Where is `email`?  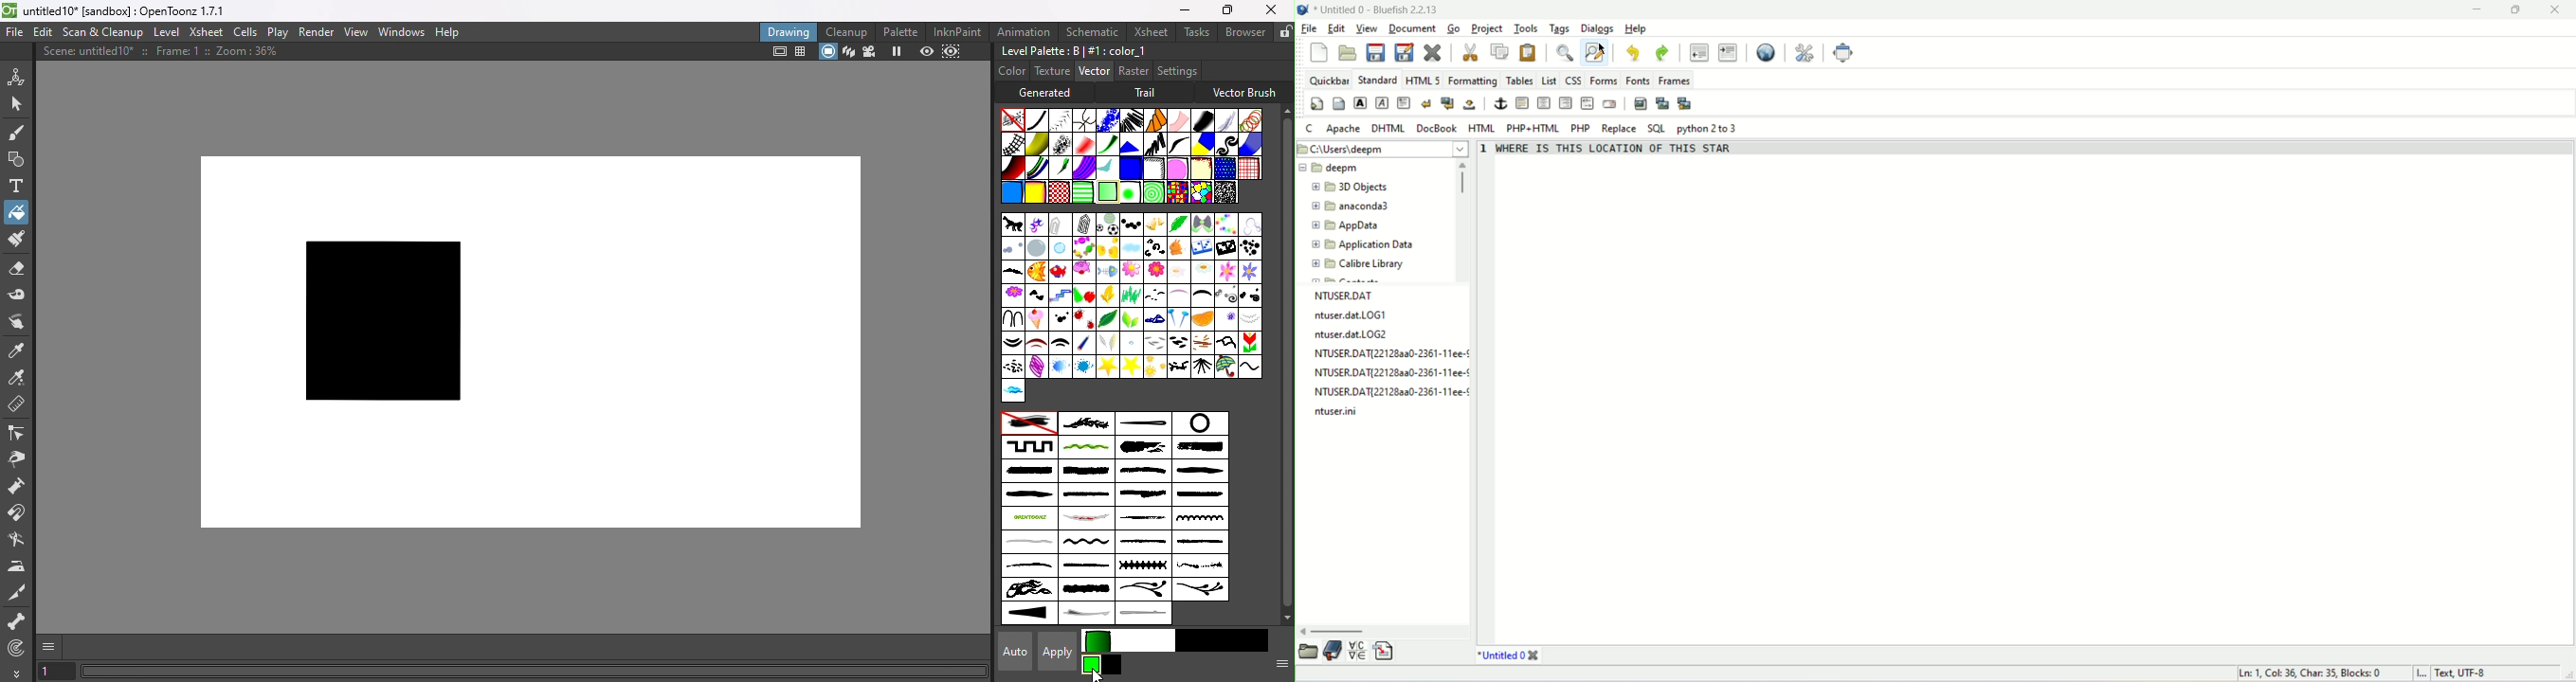
email is located at coordinates (1610, 103).